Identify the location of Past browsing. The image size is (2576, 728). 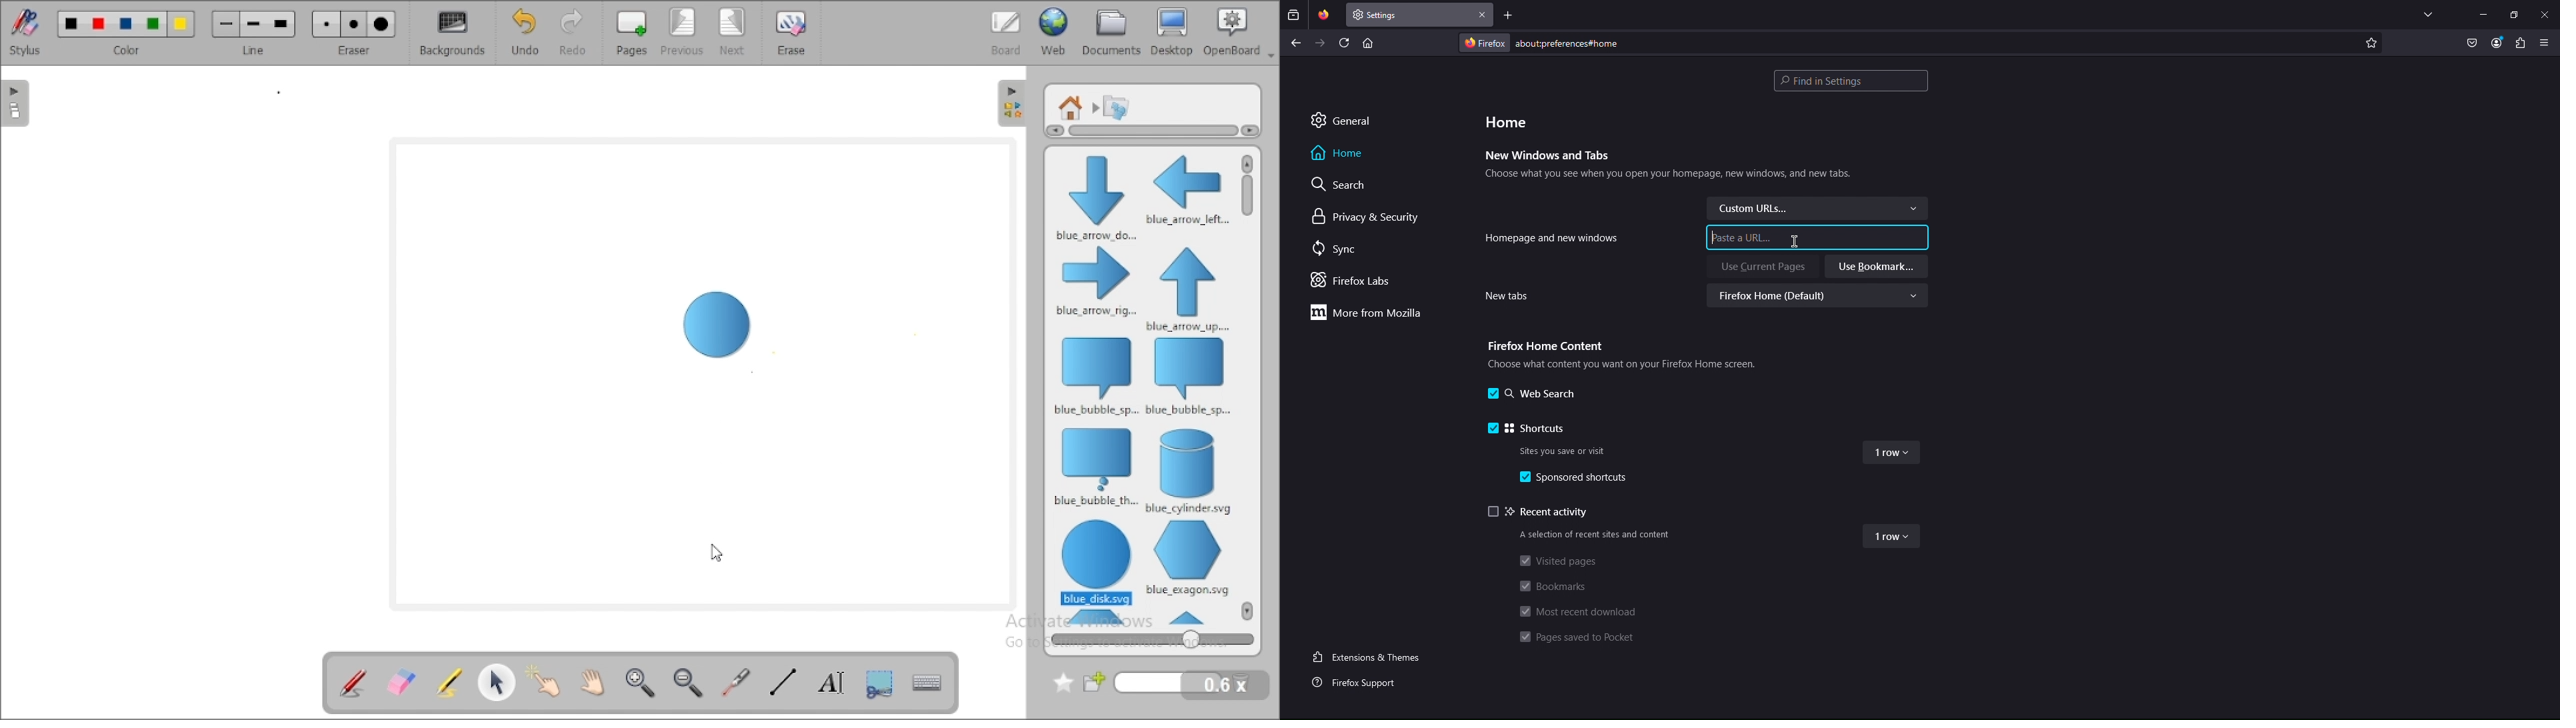
(1293, 15).